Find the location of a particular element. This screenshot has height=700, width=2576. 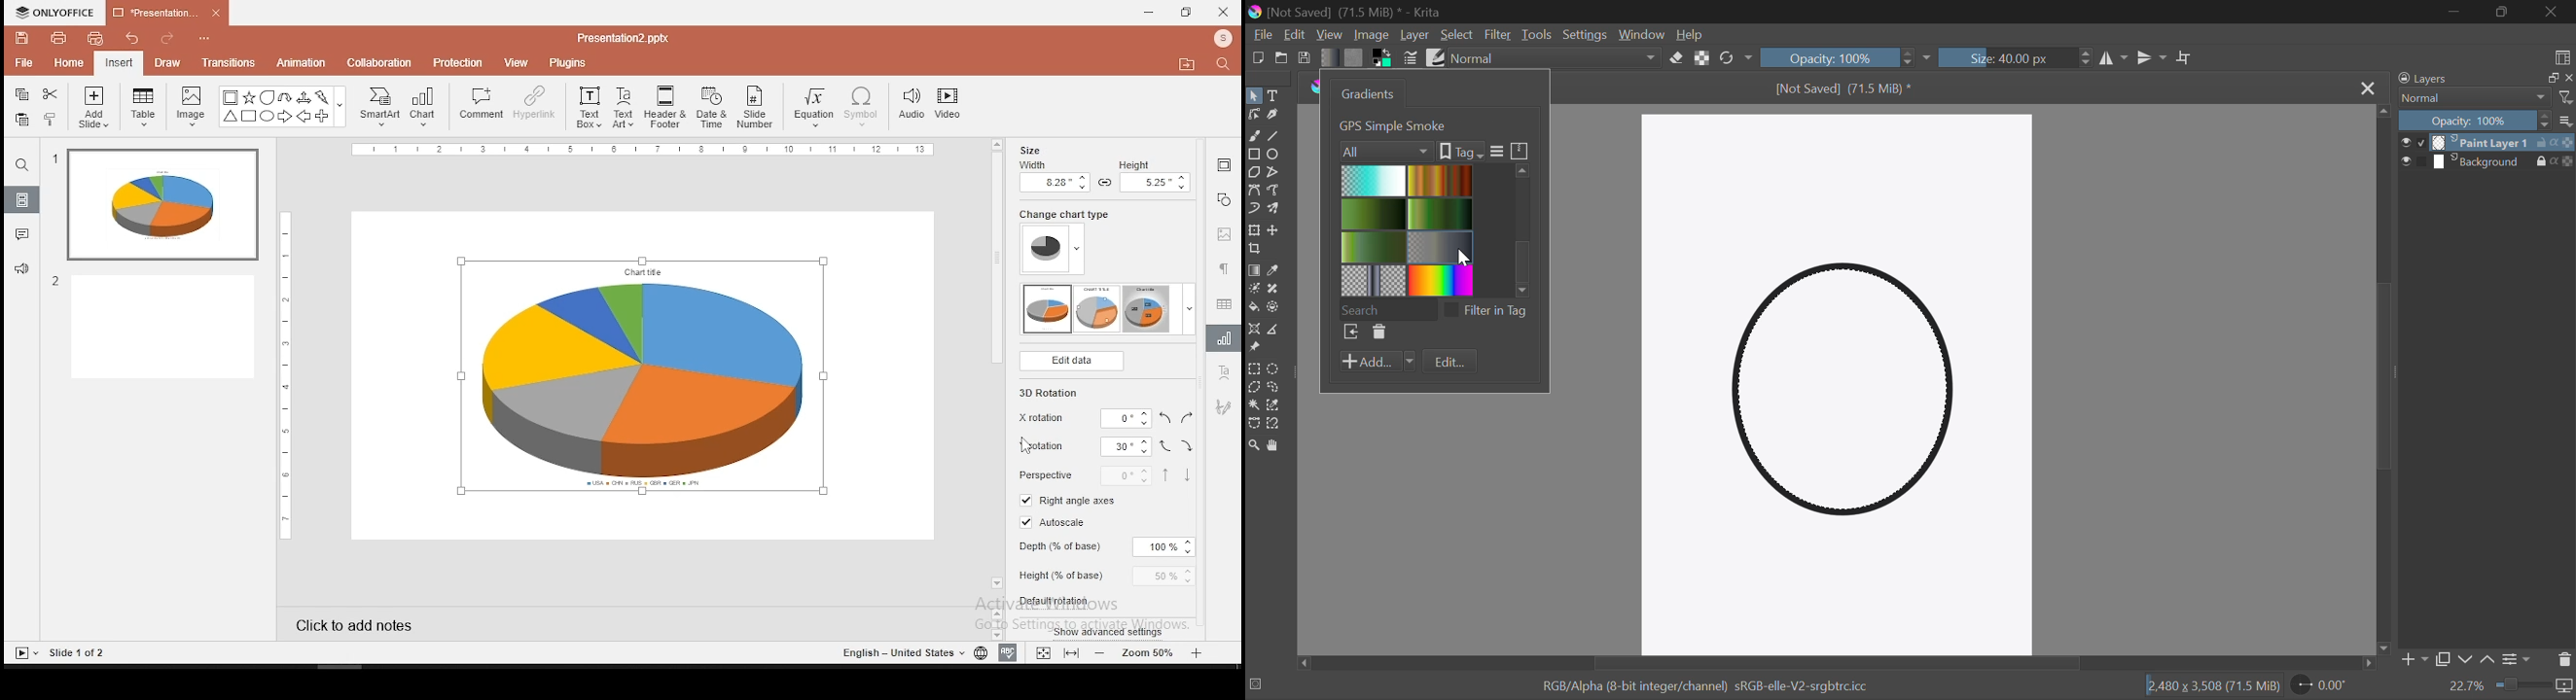

Vertical Mirror Flip is located at coordinates (2115, 58).